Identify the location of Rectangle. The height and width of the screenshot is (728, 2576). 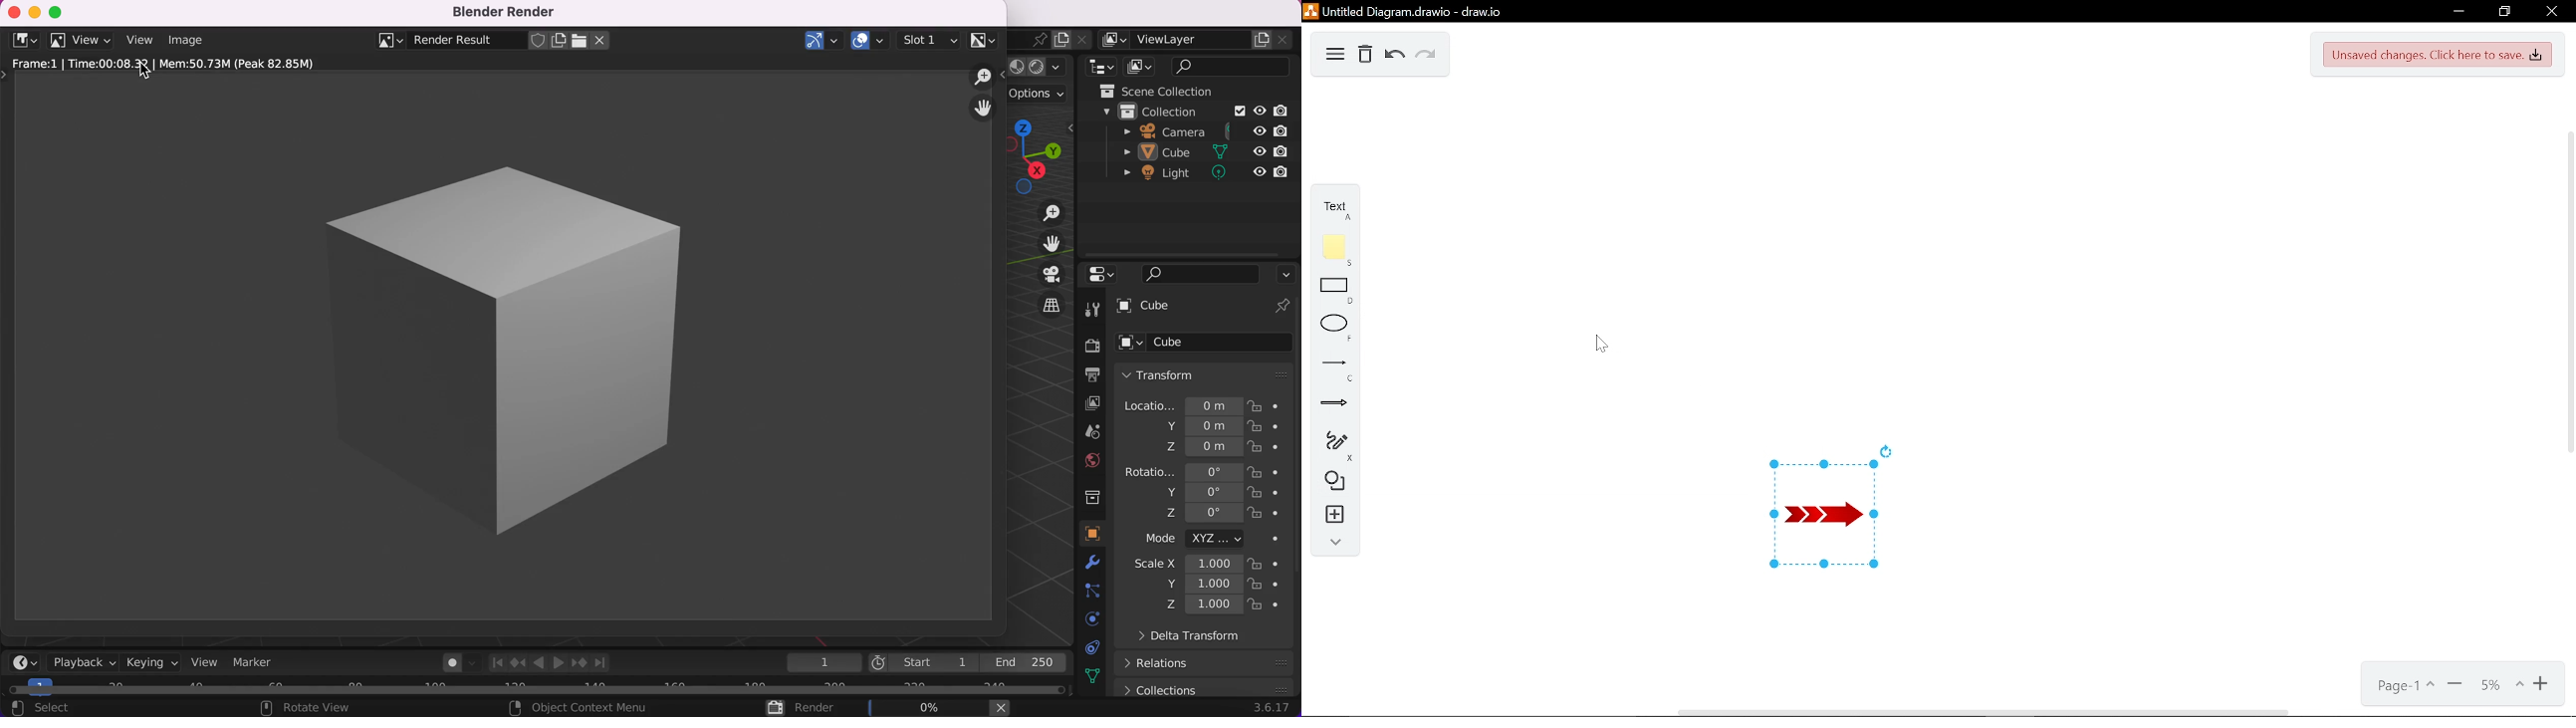
(1328, 290).